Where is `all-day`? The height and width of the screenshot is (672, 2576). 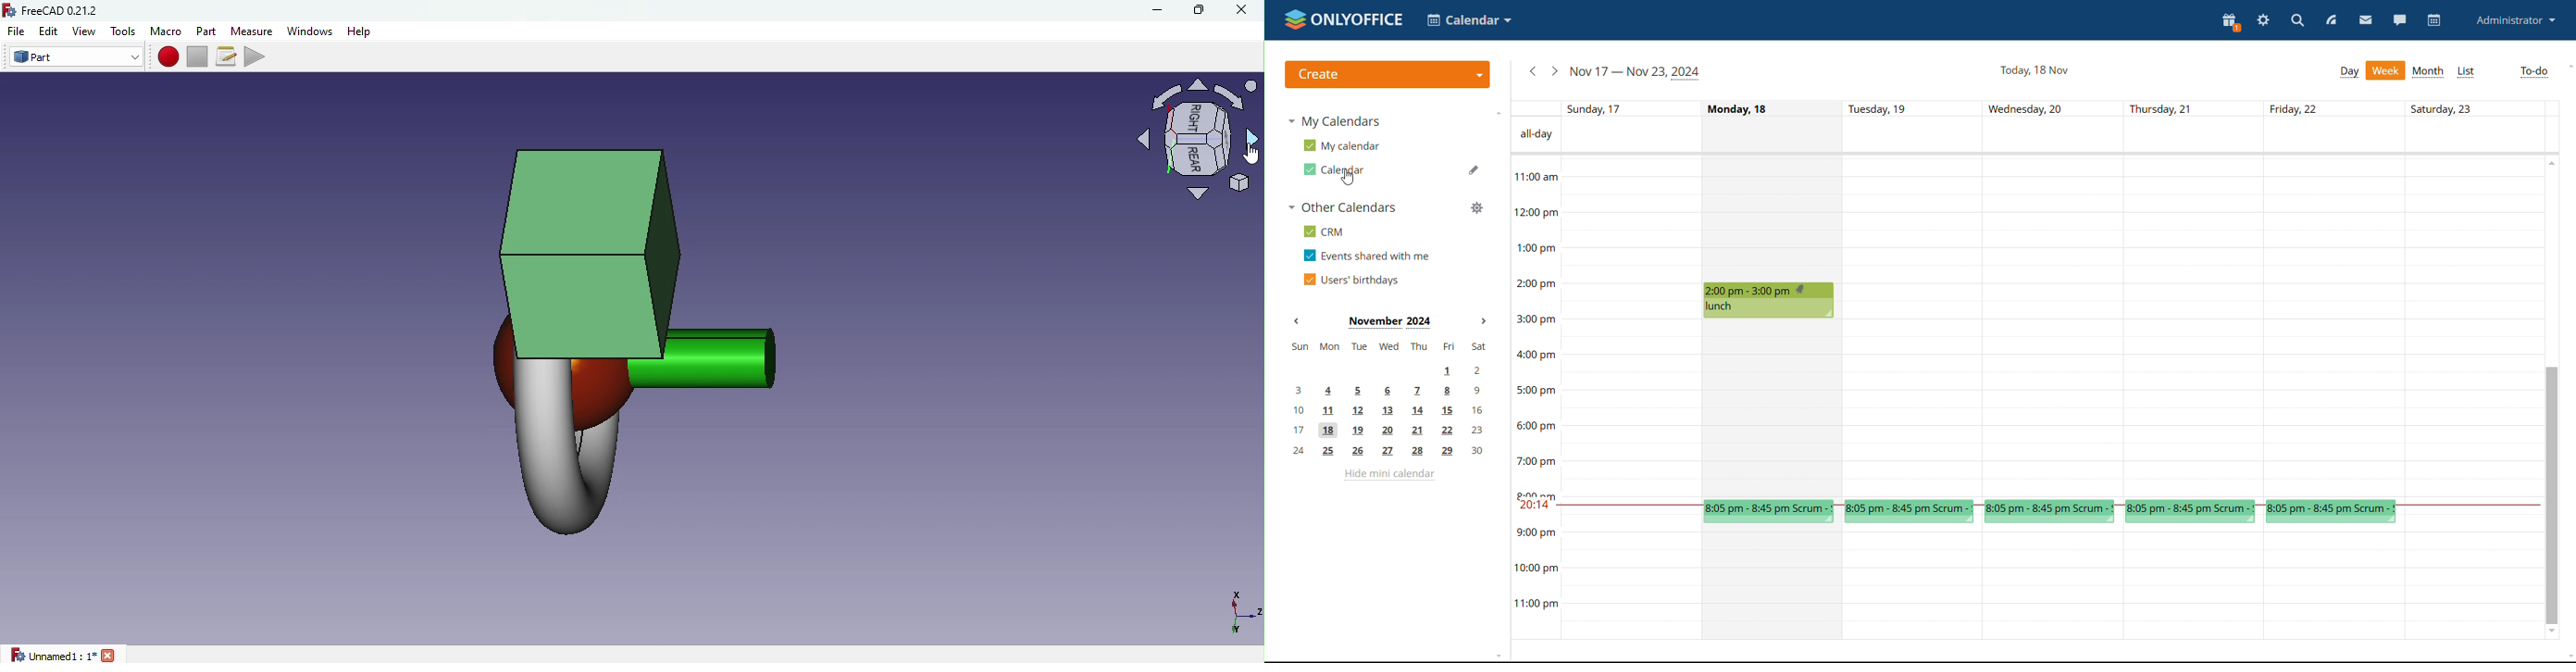 all-day is located at coordinates (1536, 135).